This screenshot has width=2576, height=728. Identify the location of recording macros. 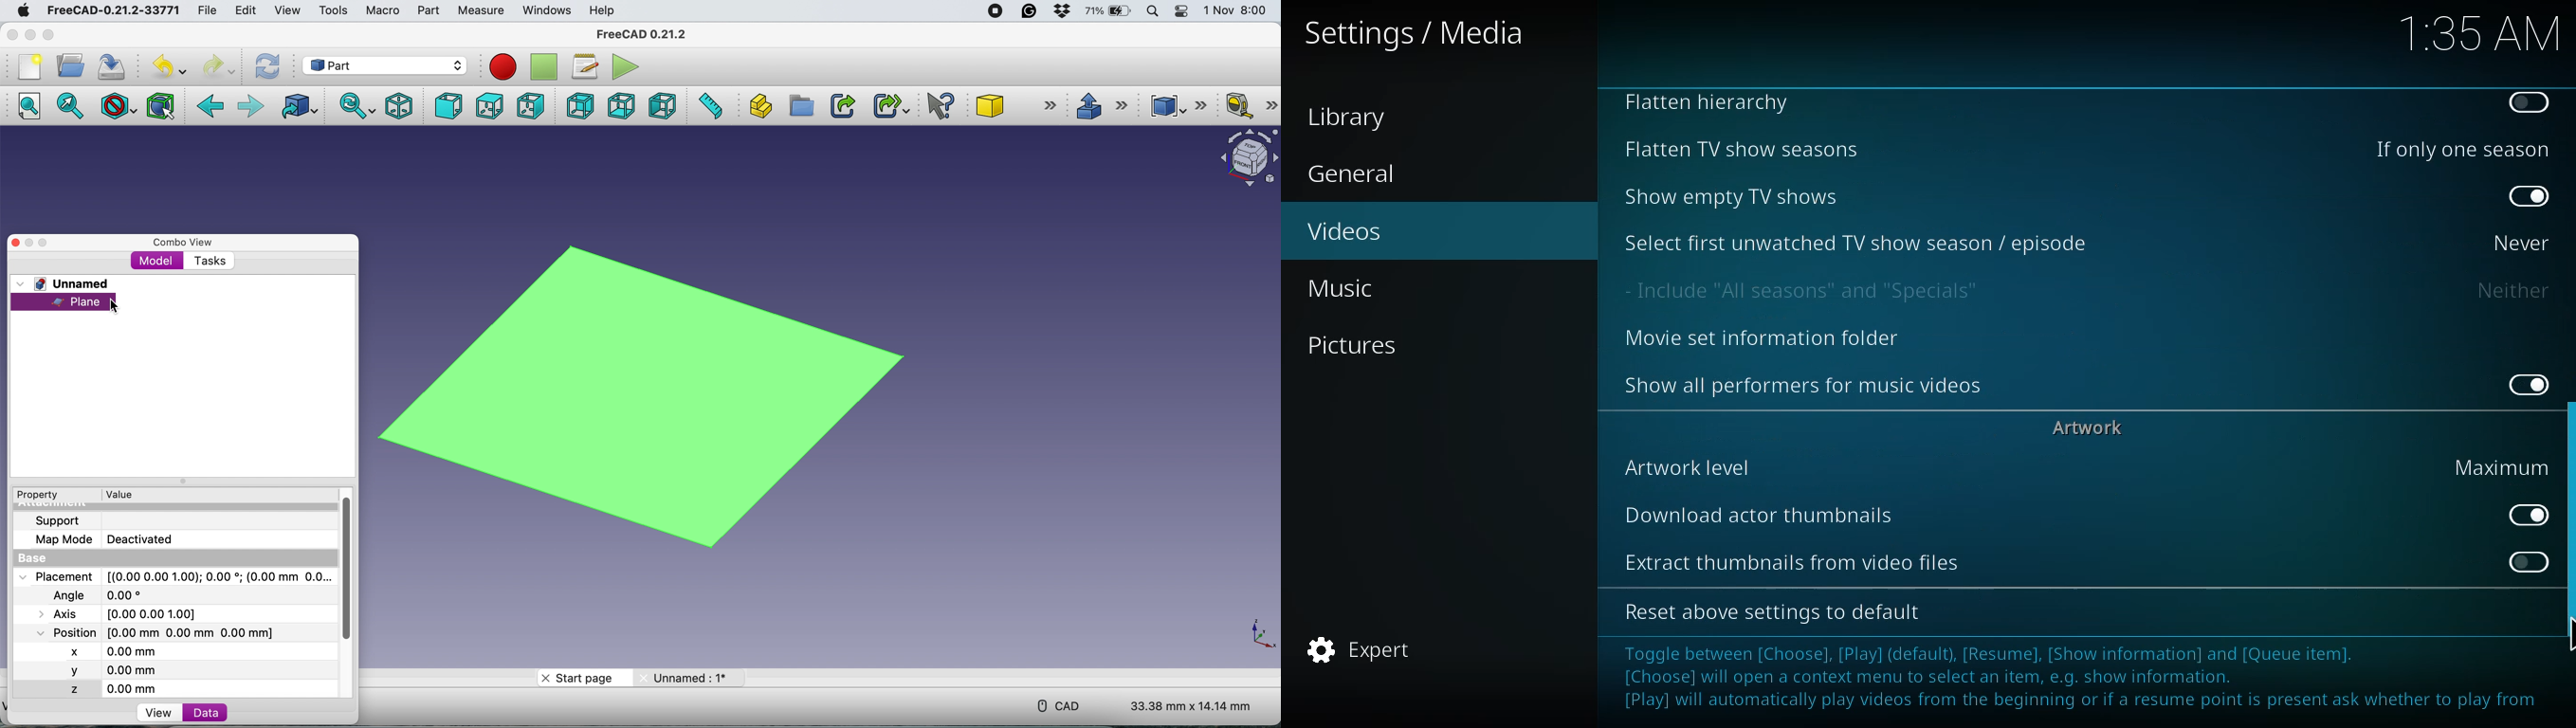
(503, 68).